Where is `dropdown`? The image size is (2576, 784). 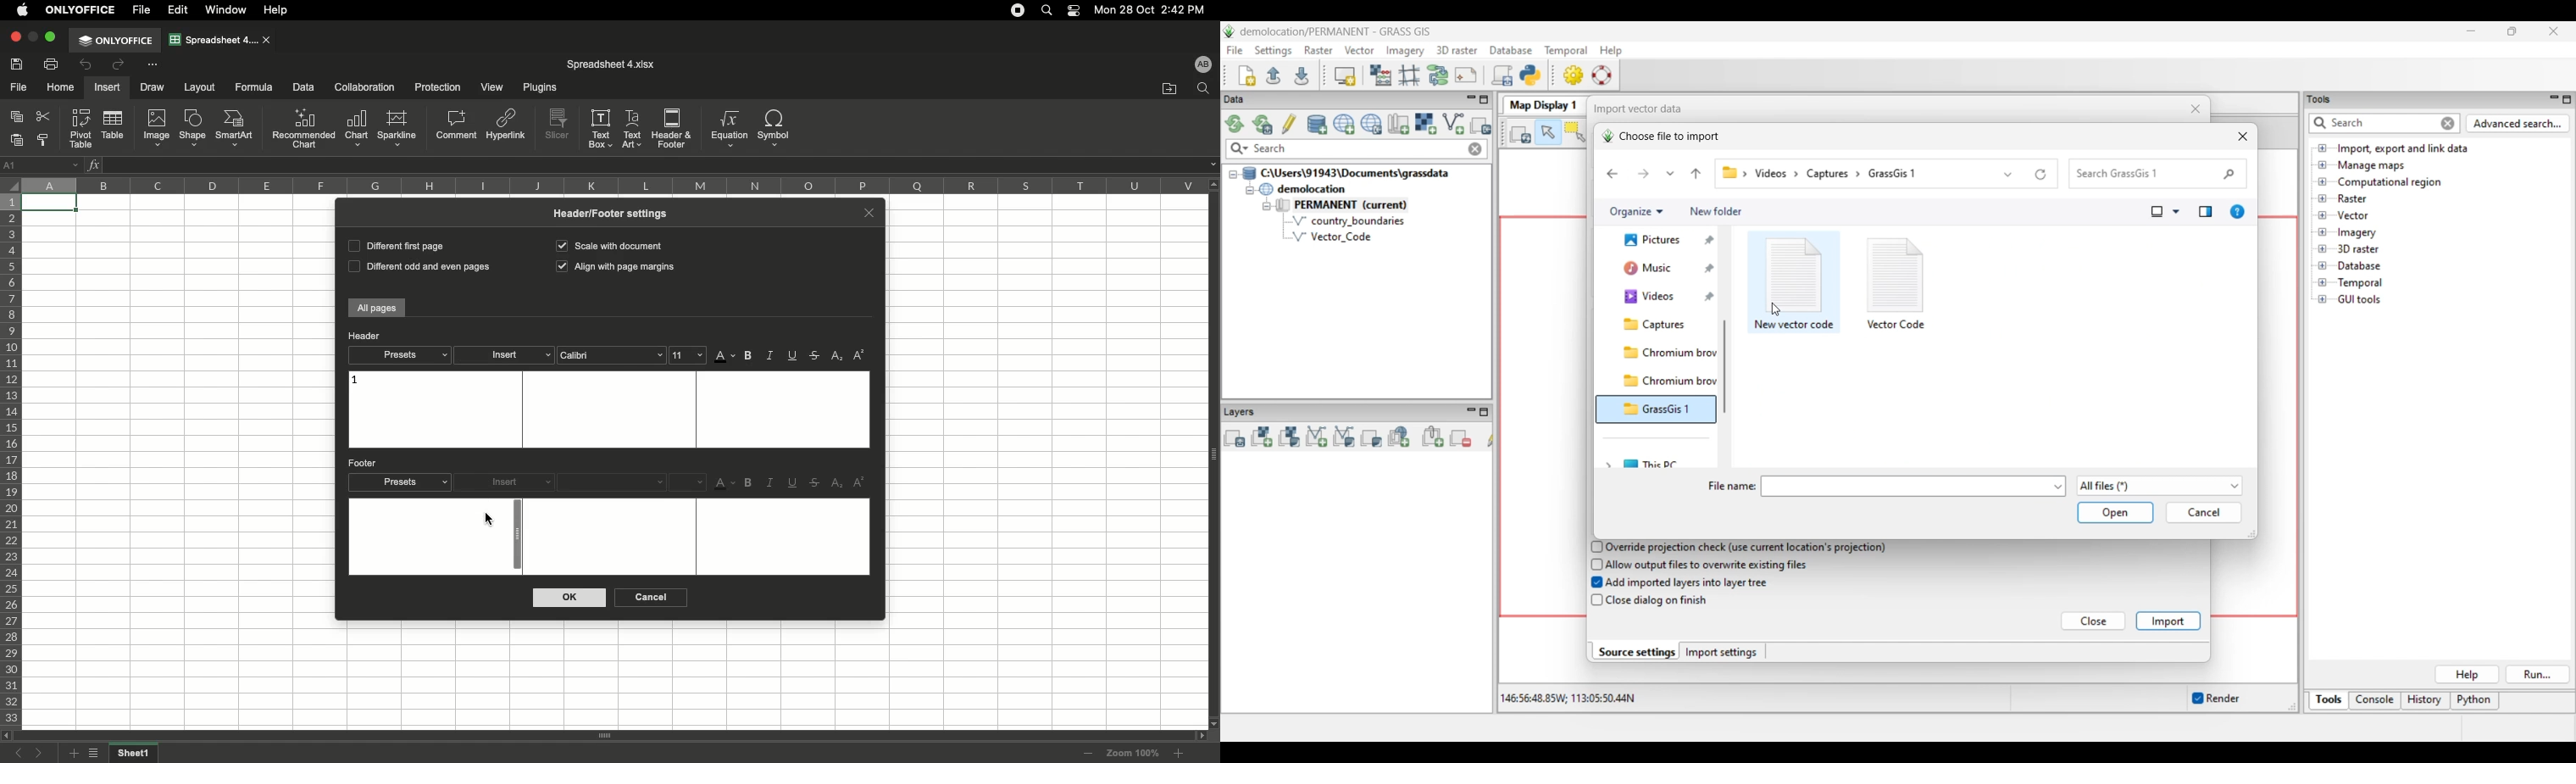
dropdown is located at coordinates (1213, 164).